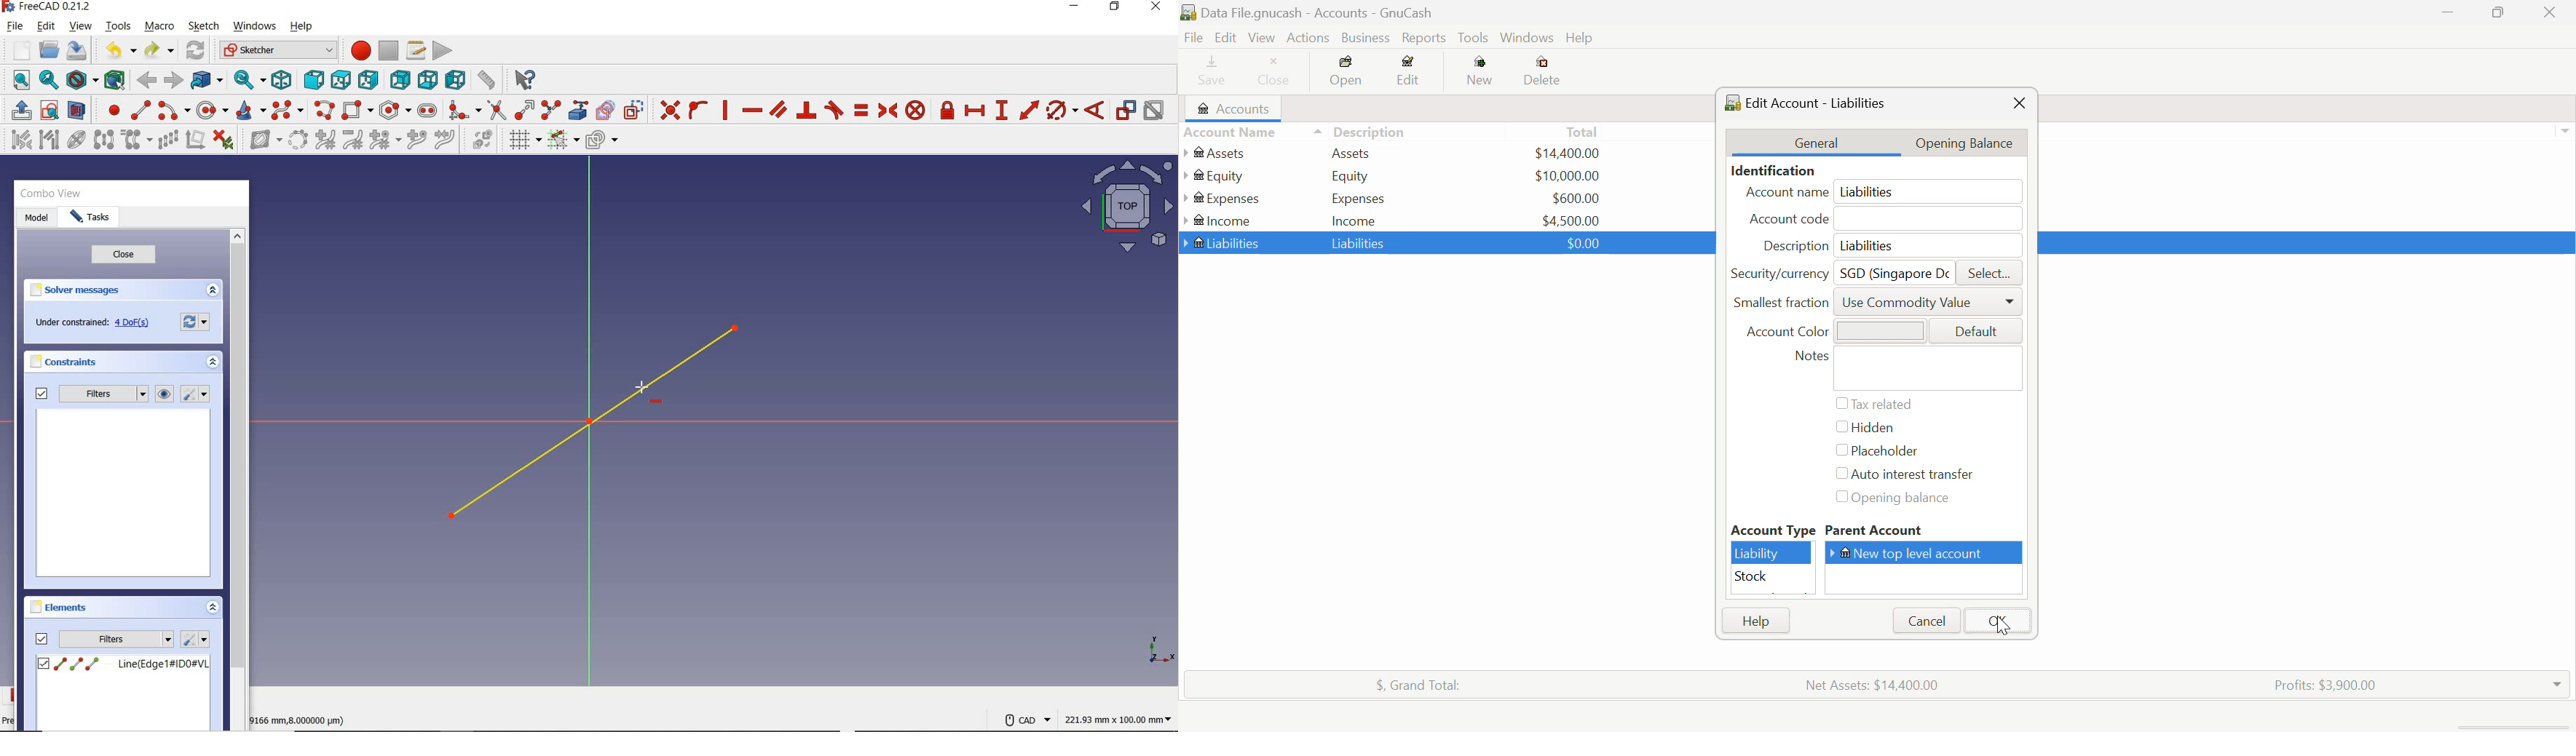  What do you see at coordinates (195, 141) in the screenshot?
I see `SREMOVE AXES ALIGNMENT` at bounding box center [195, 141].